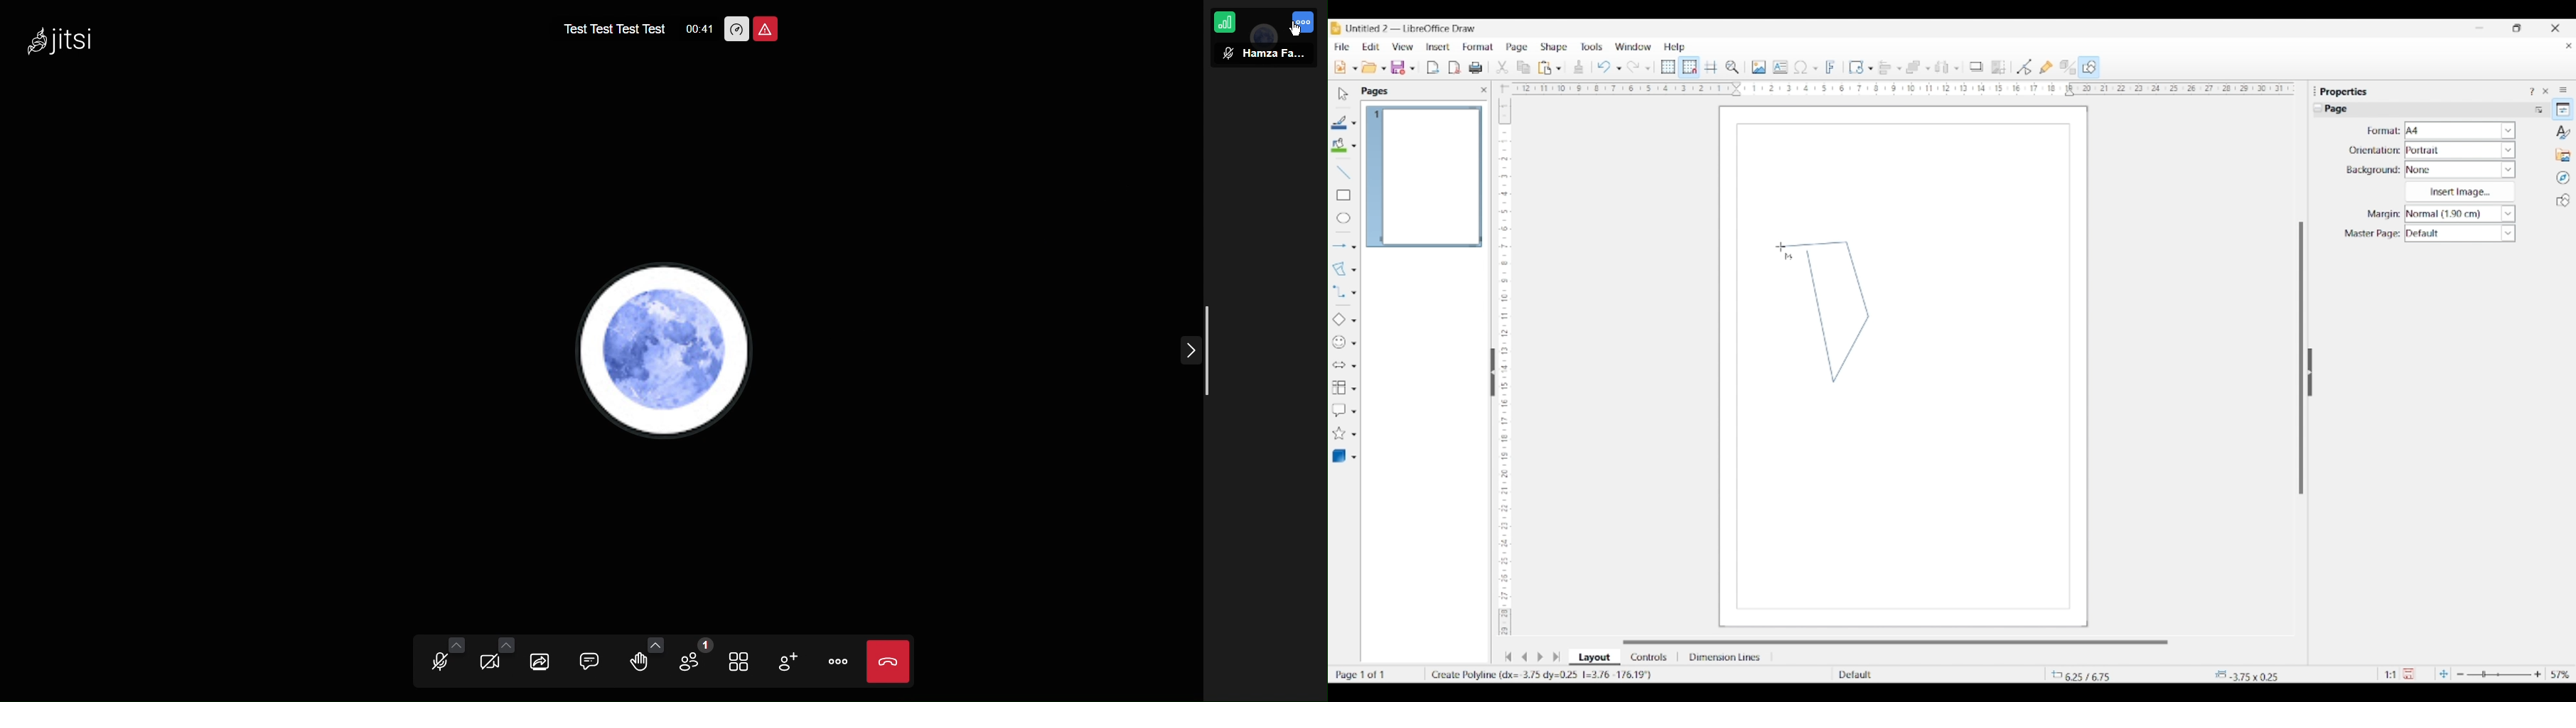  I want to click on Selected flowchart, so click(1339, 388).